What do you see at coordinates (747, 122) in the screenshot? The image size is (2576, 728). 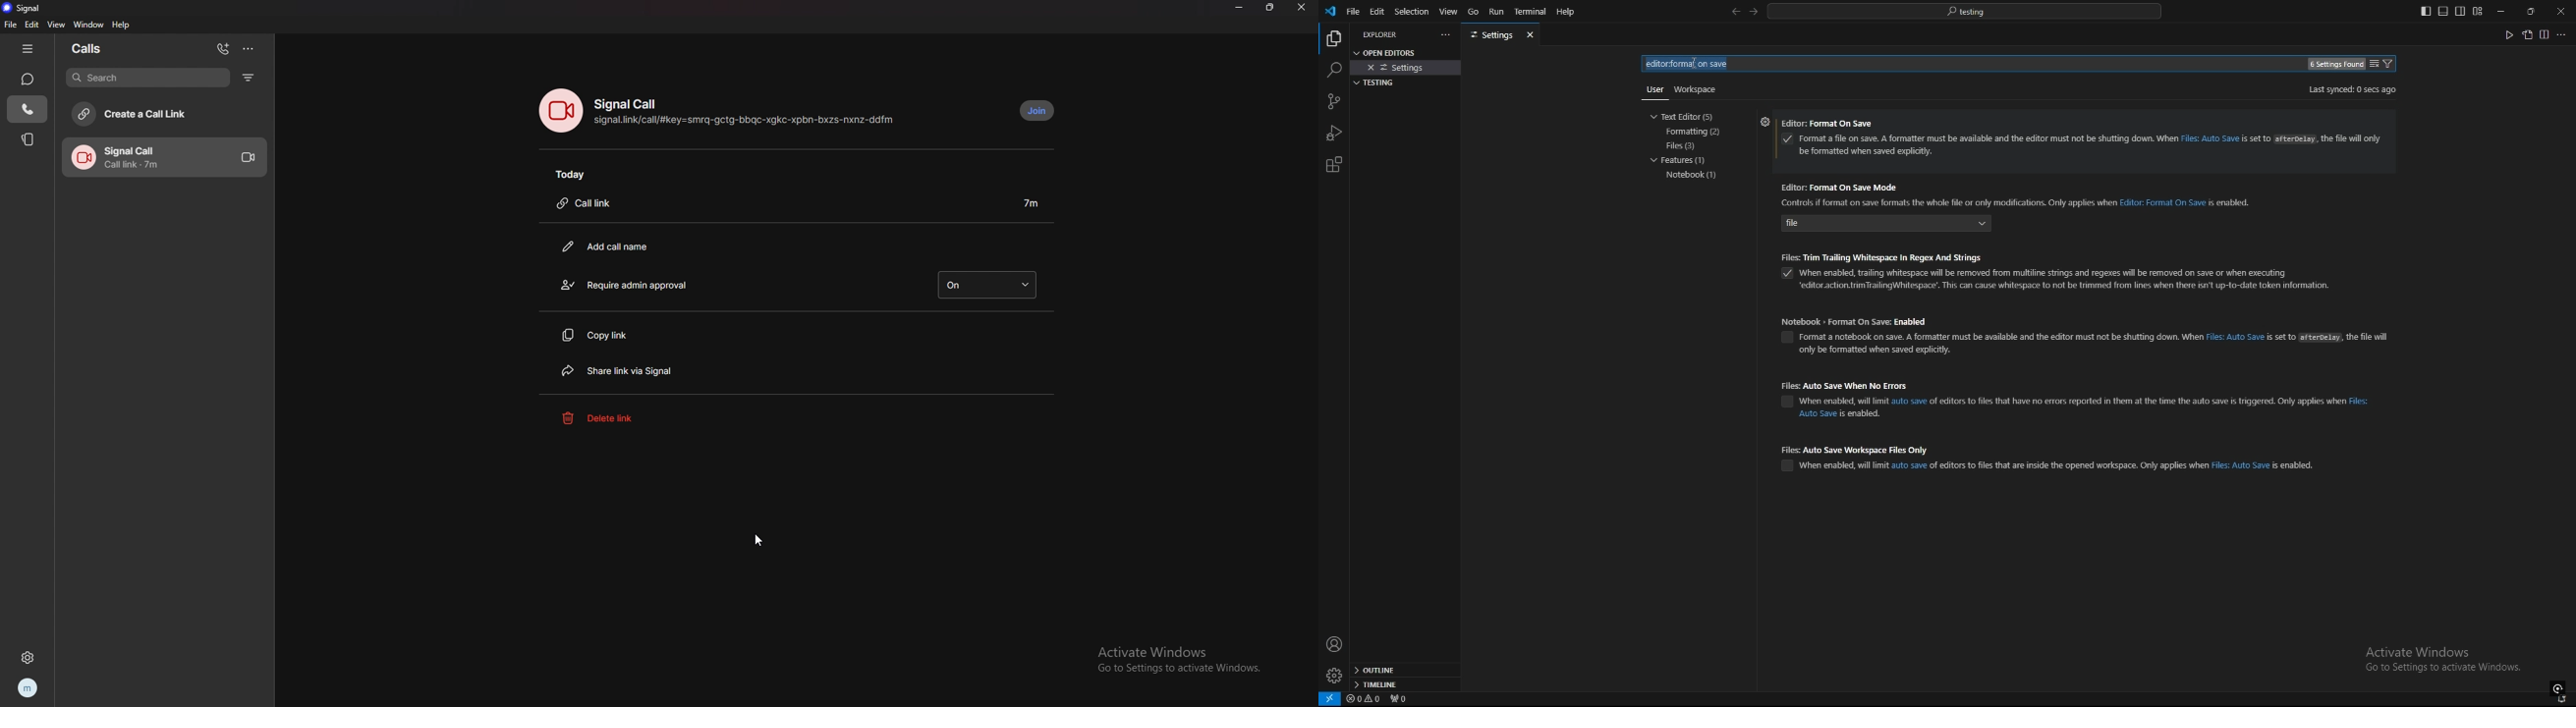 I see `signal.link/call/#key=smrq-gctg-bbqc-xgkc-xpbn-bxzs-nxnz-ddfm` at bounding box center [747, 122].